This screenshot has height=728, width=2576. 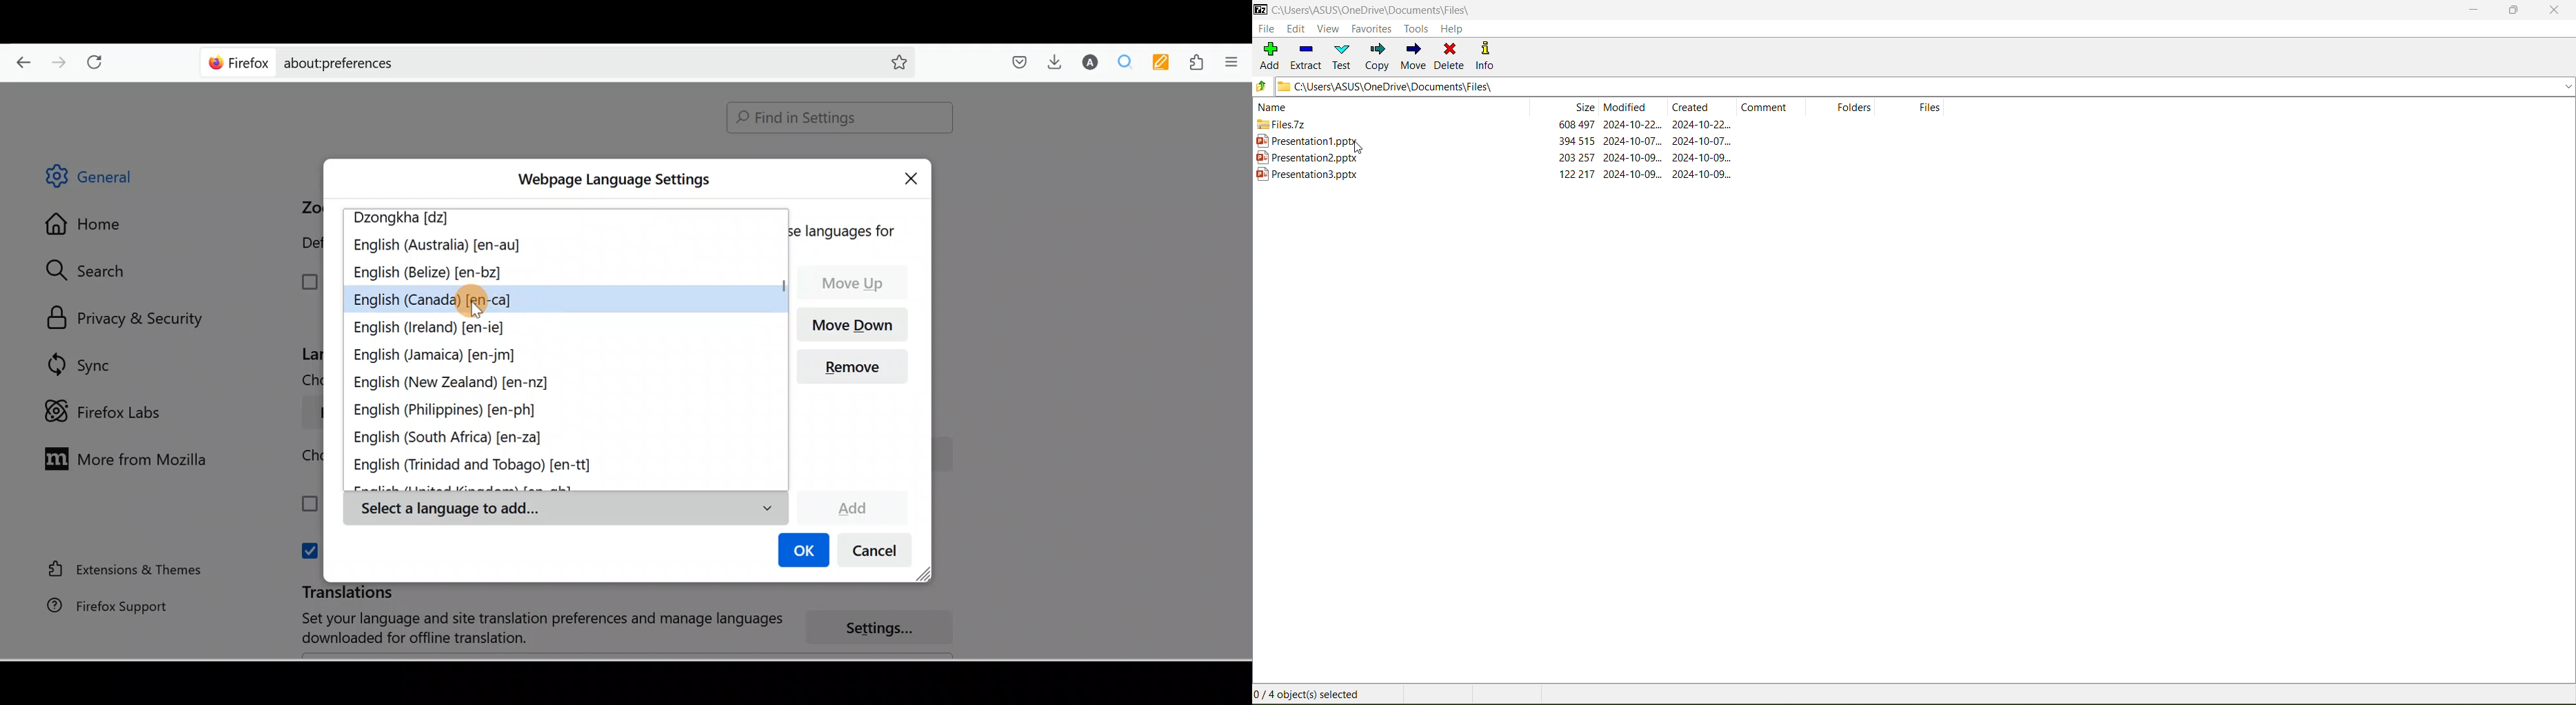 I want to click on presentation2.pptx, so click(x=1307, y=157).